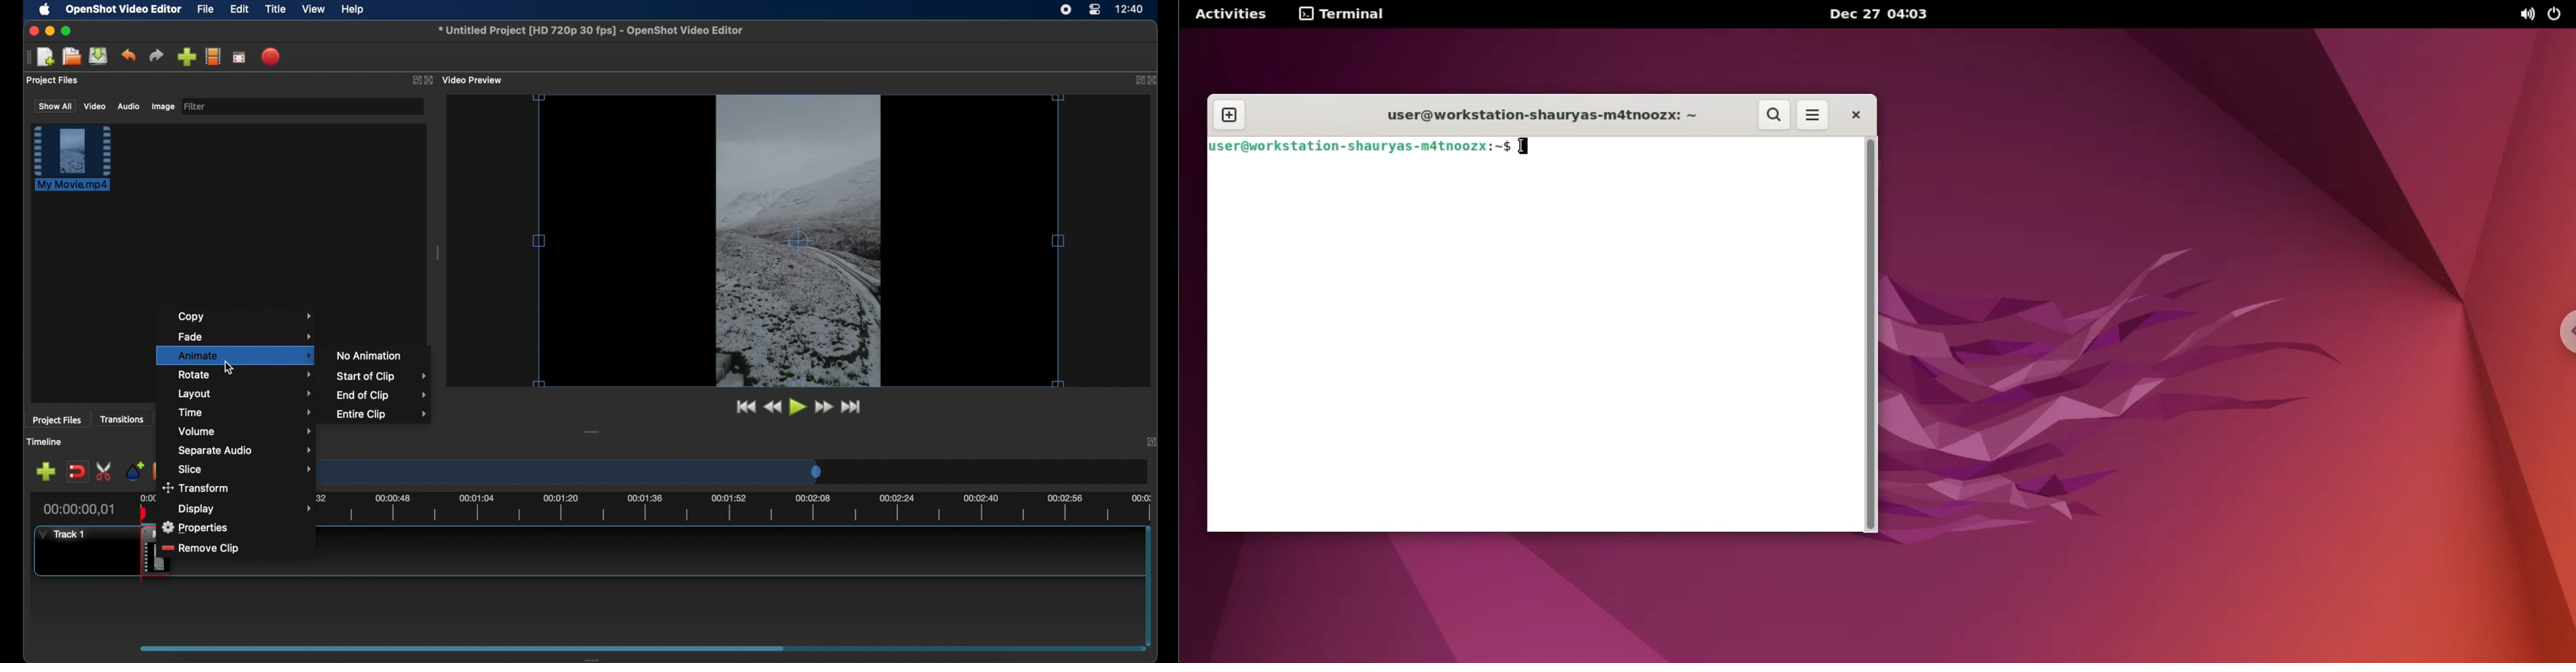 The width and height of the screenshot is (2576, 672). What do you see at coordinates (77, 472) in the screenshot?
I see `disable snapping` at bounding box center [77, 472].